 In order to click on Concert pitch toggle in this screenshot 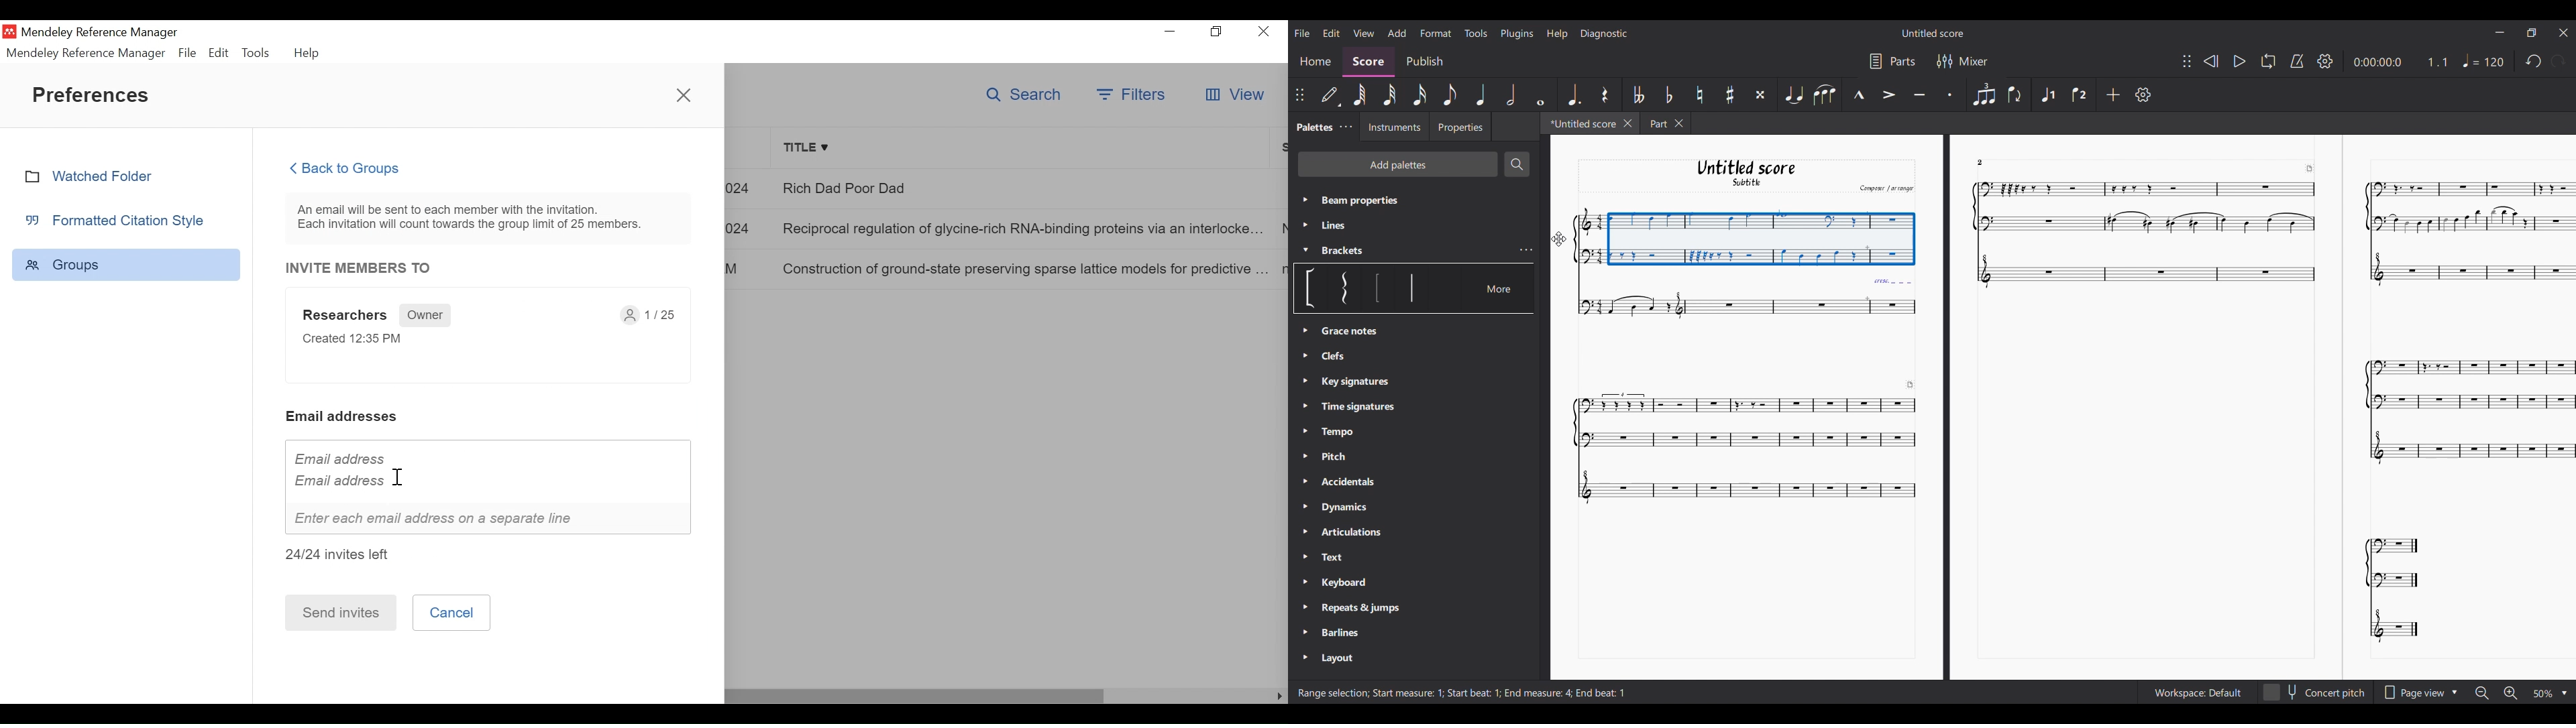, I will do `click(2314, 692)`.